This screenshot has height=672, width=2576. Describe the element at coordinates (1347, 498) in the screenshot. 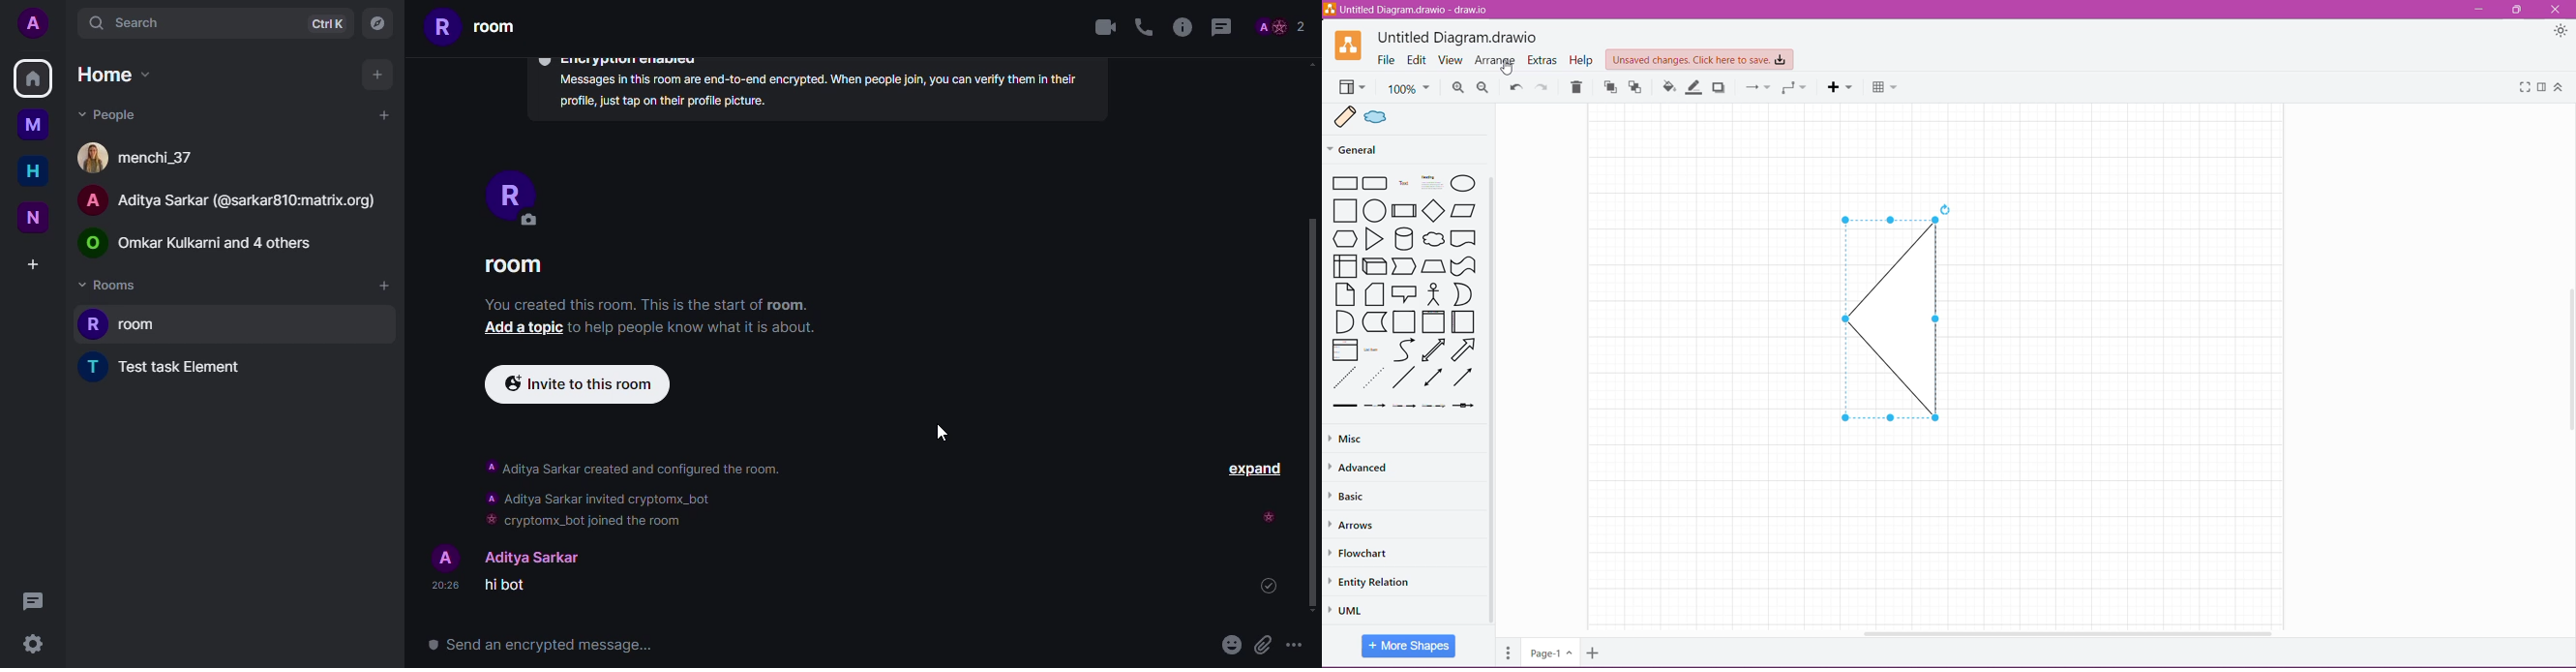

I see `Basic` at that location.